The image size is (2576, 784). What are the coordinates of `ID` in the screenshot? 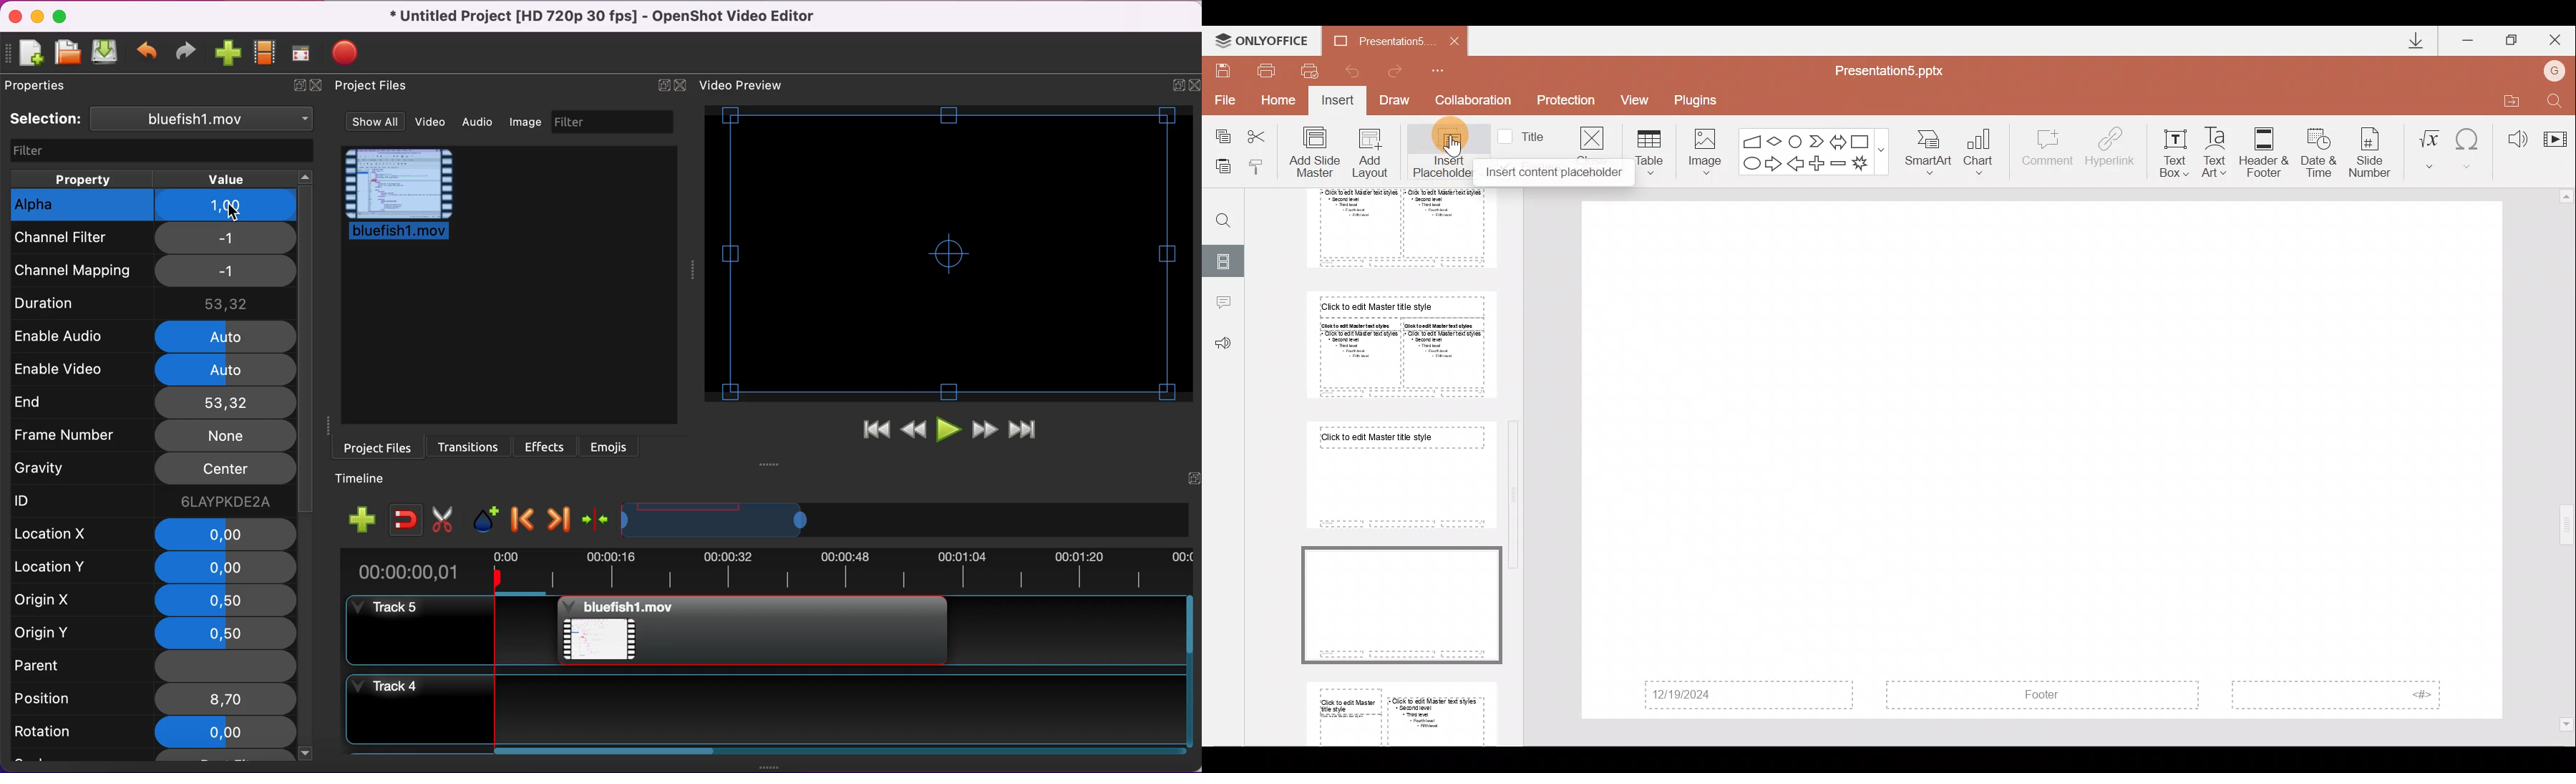 It's located at (59, 502).